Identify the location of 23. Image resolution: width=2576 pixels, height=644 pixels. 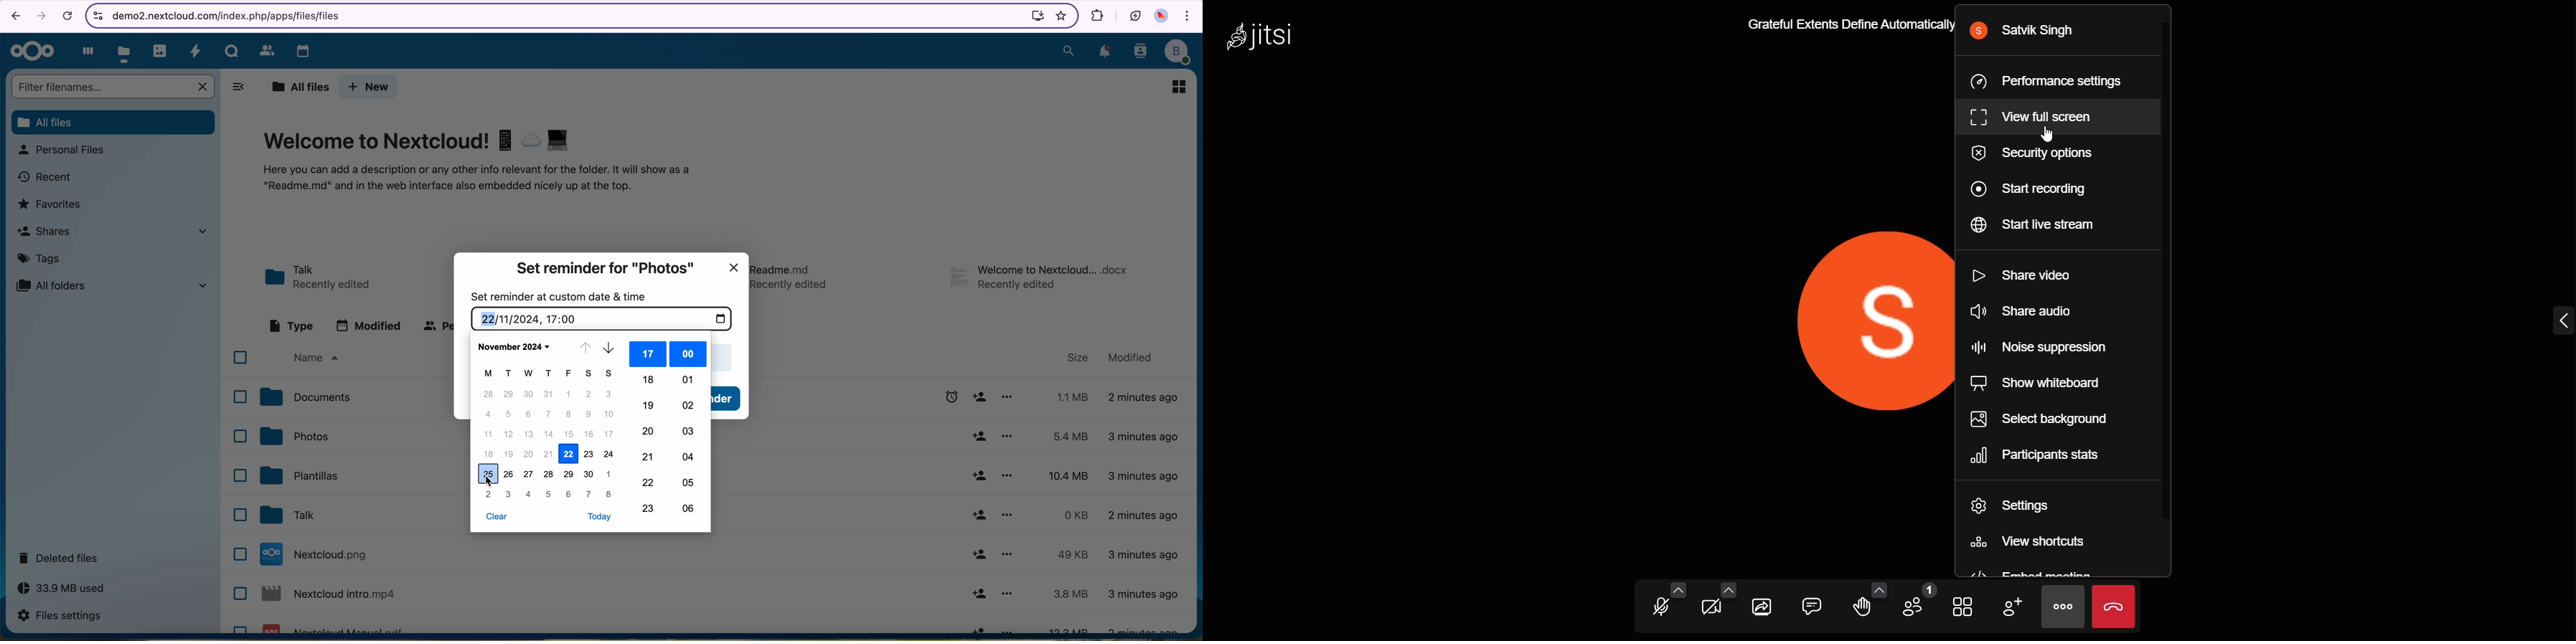
(650, 509).